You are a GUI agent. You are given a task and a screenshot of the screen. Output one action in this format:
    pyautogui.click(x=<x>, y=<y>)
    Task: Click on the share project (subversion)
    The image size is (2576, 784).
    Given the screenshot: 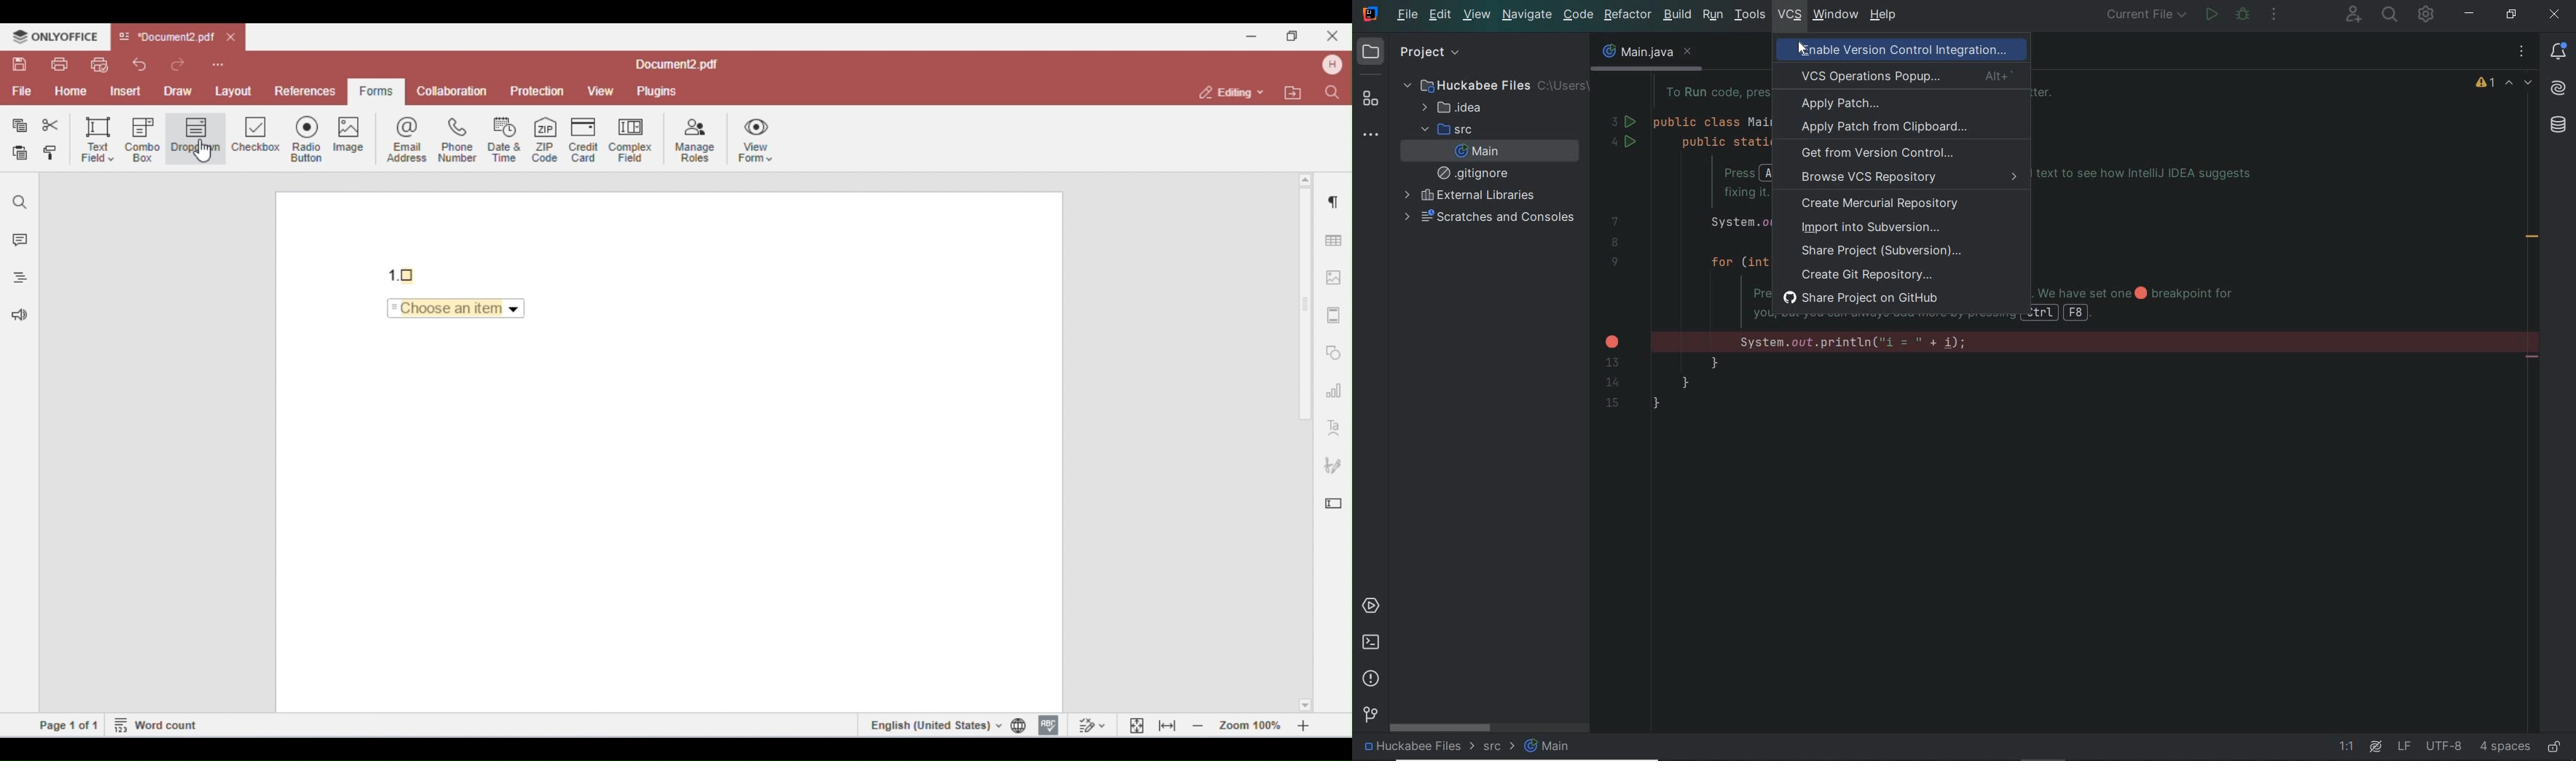 What is the action you would take?
    pyautogui.click(x=1888, y=251)
    